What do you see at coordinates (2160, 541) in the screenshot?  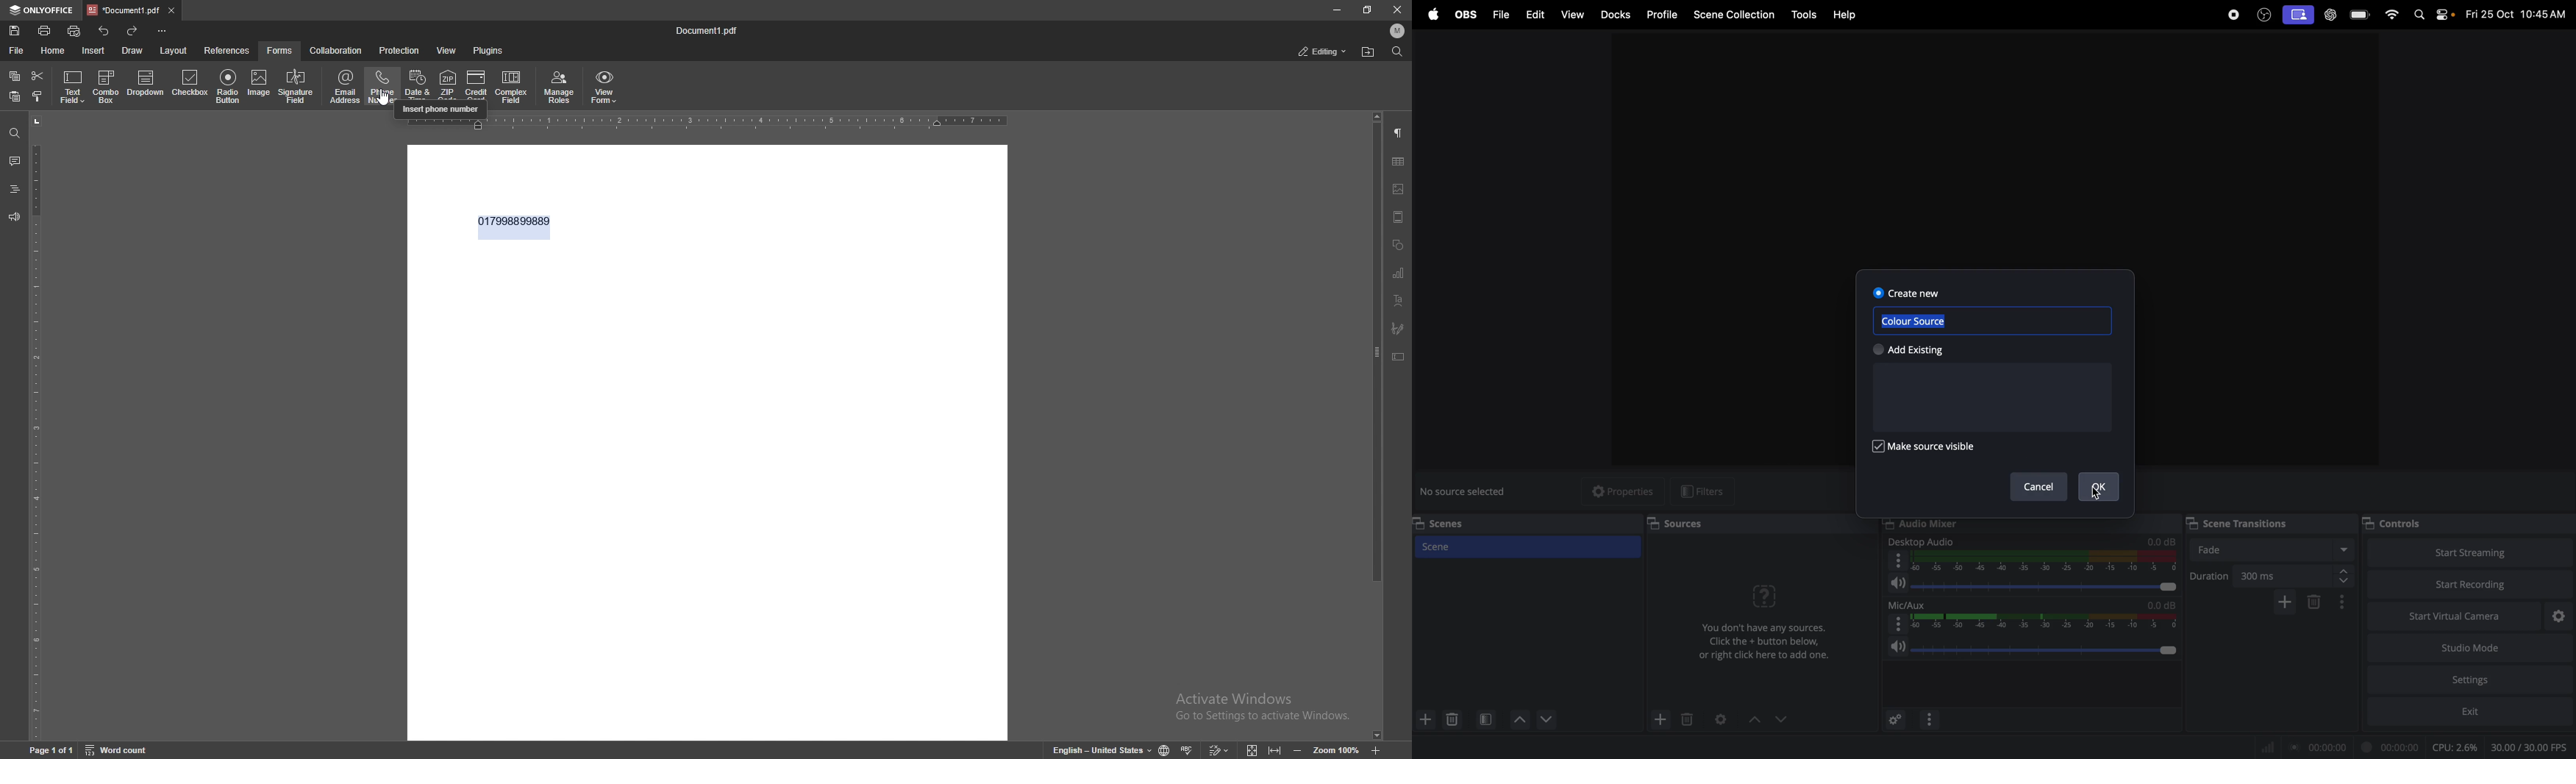 I see `db` at bounding box center [2160, 541].